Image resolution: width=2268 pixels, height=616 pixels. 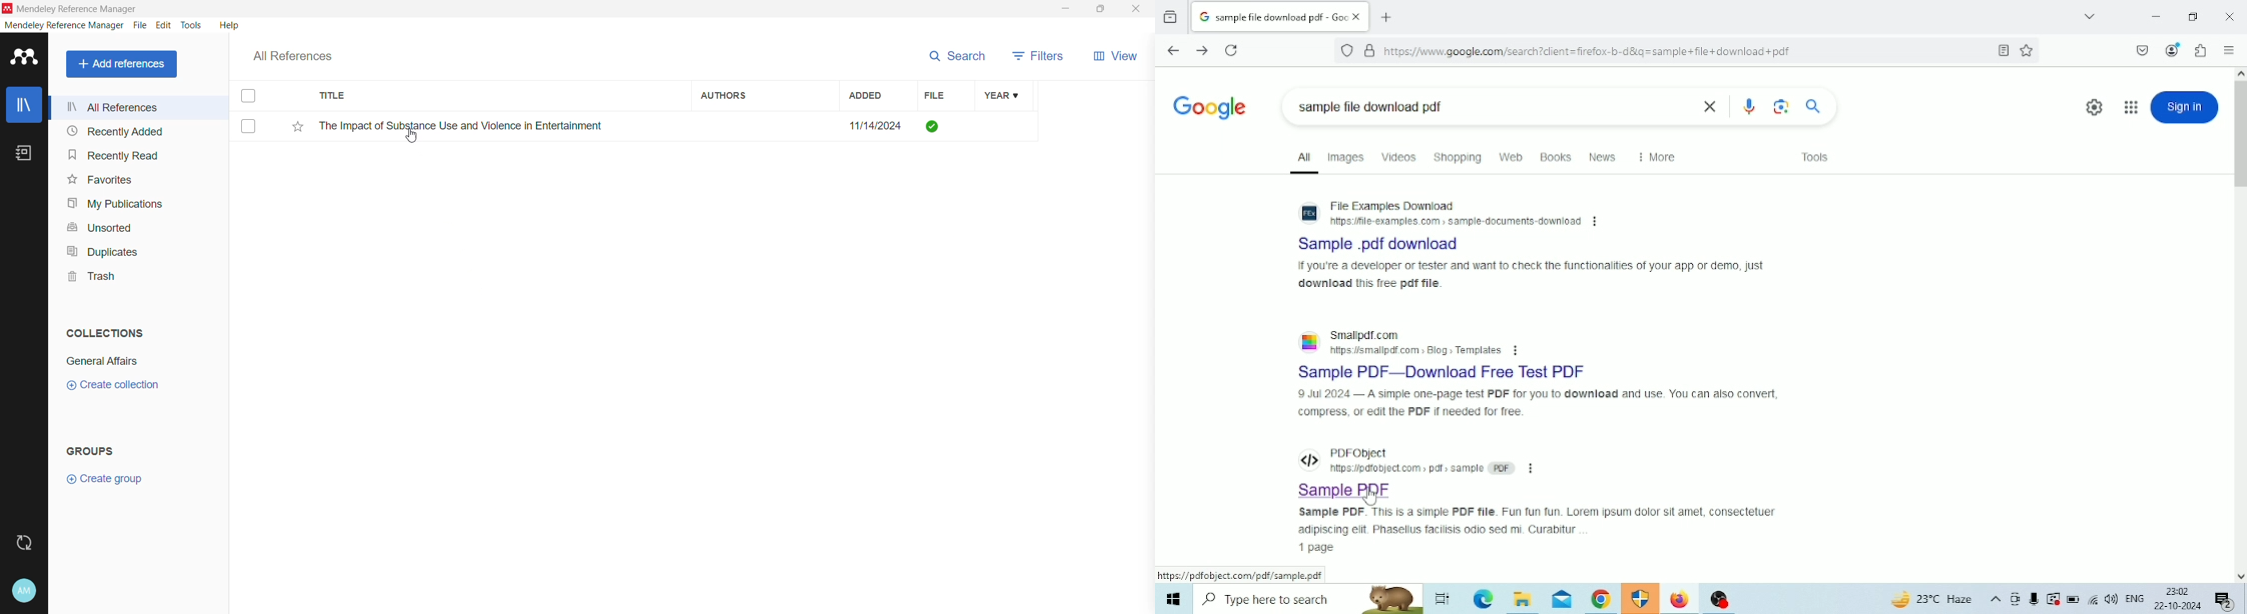 What do you see at coordinates (64, 25) in the screenshot?
I see `Mendeley Reference Manager` at bounding box center [64, 25].